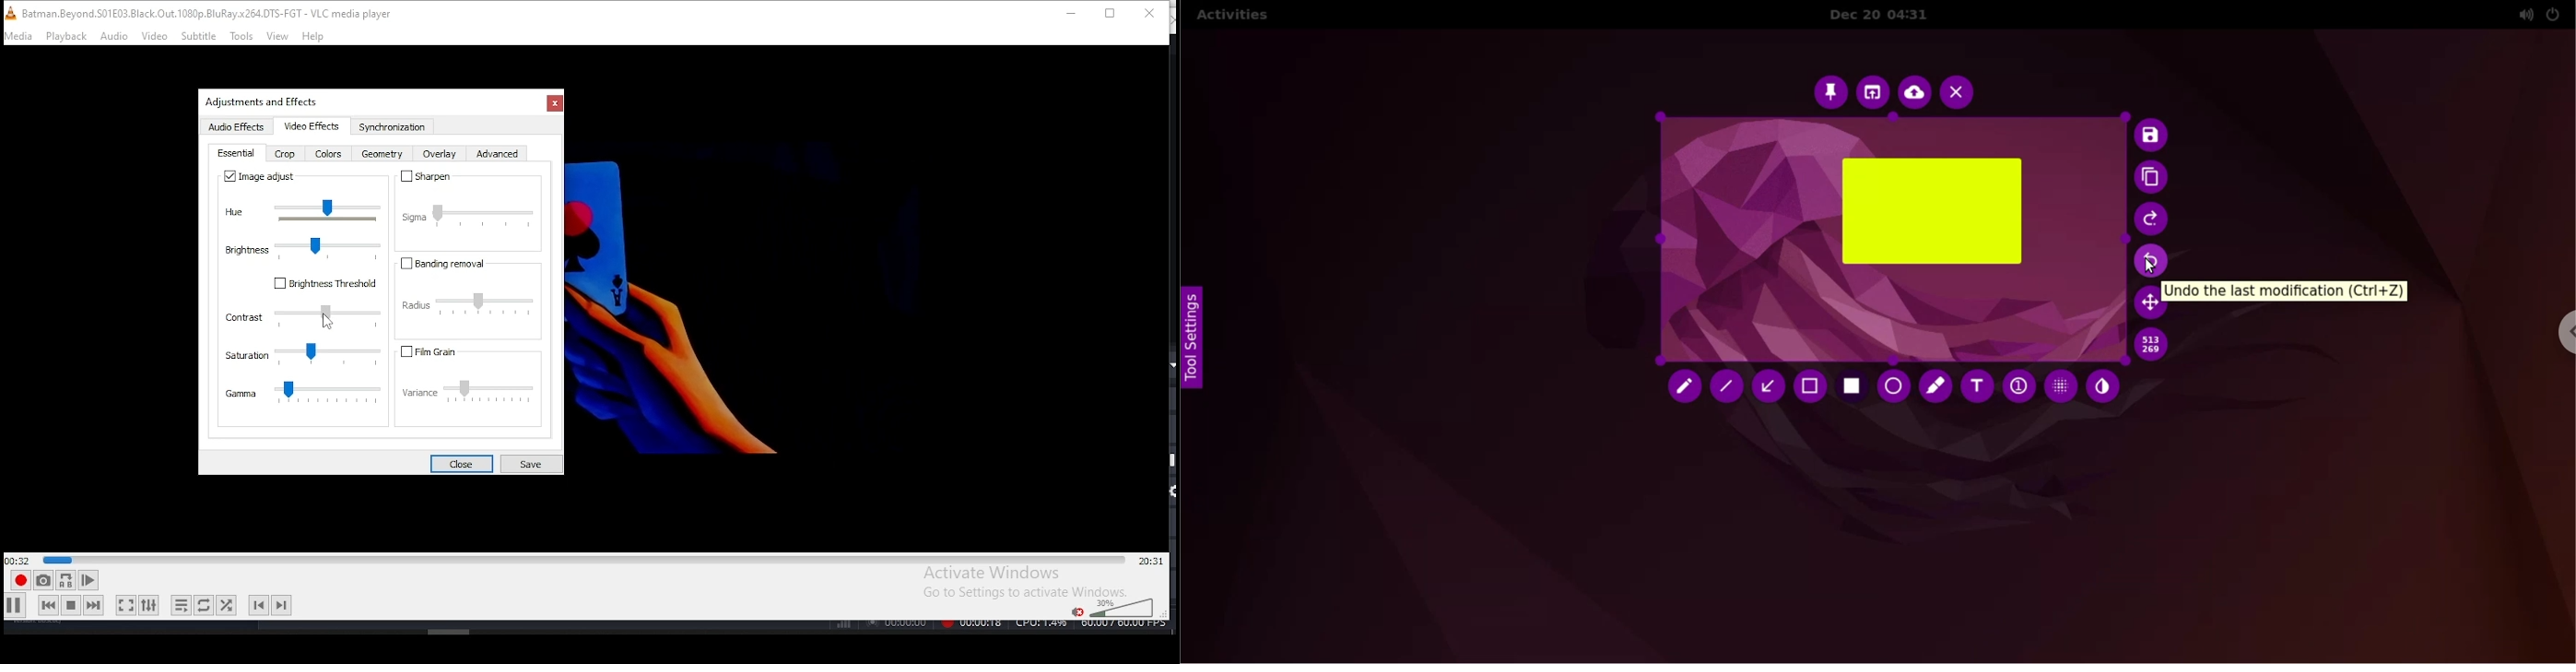  Describe the element at coordinates (381, 157) in the screenshot. I see `geometry` at that location.